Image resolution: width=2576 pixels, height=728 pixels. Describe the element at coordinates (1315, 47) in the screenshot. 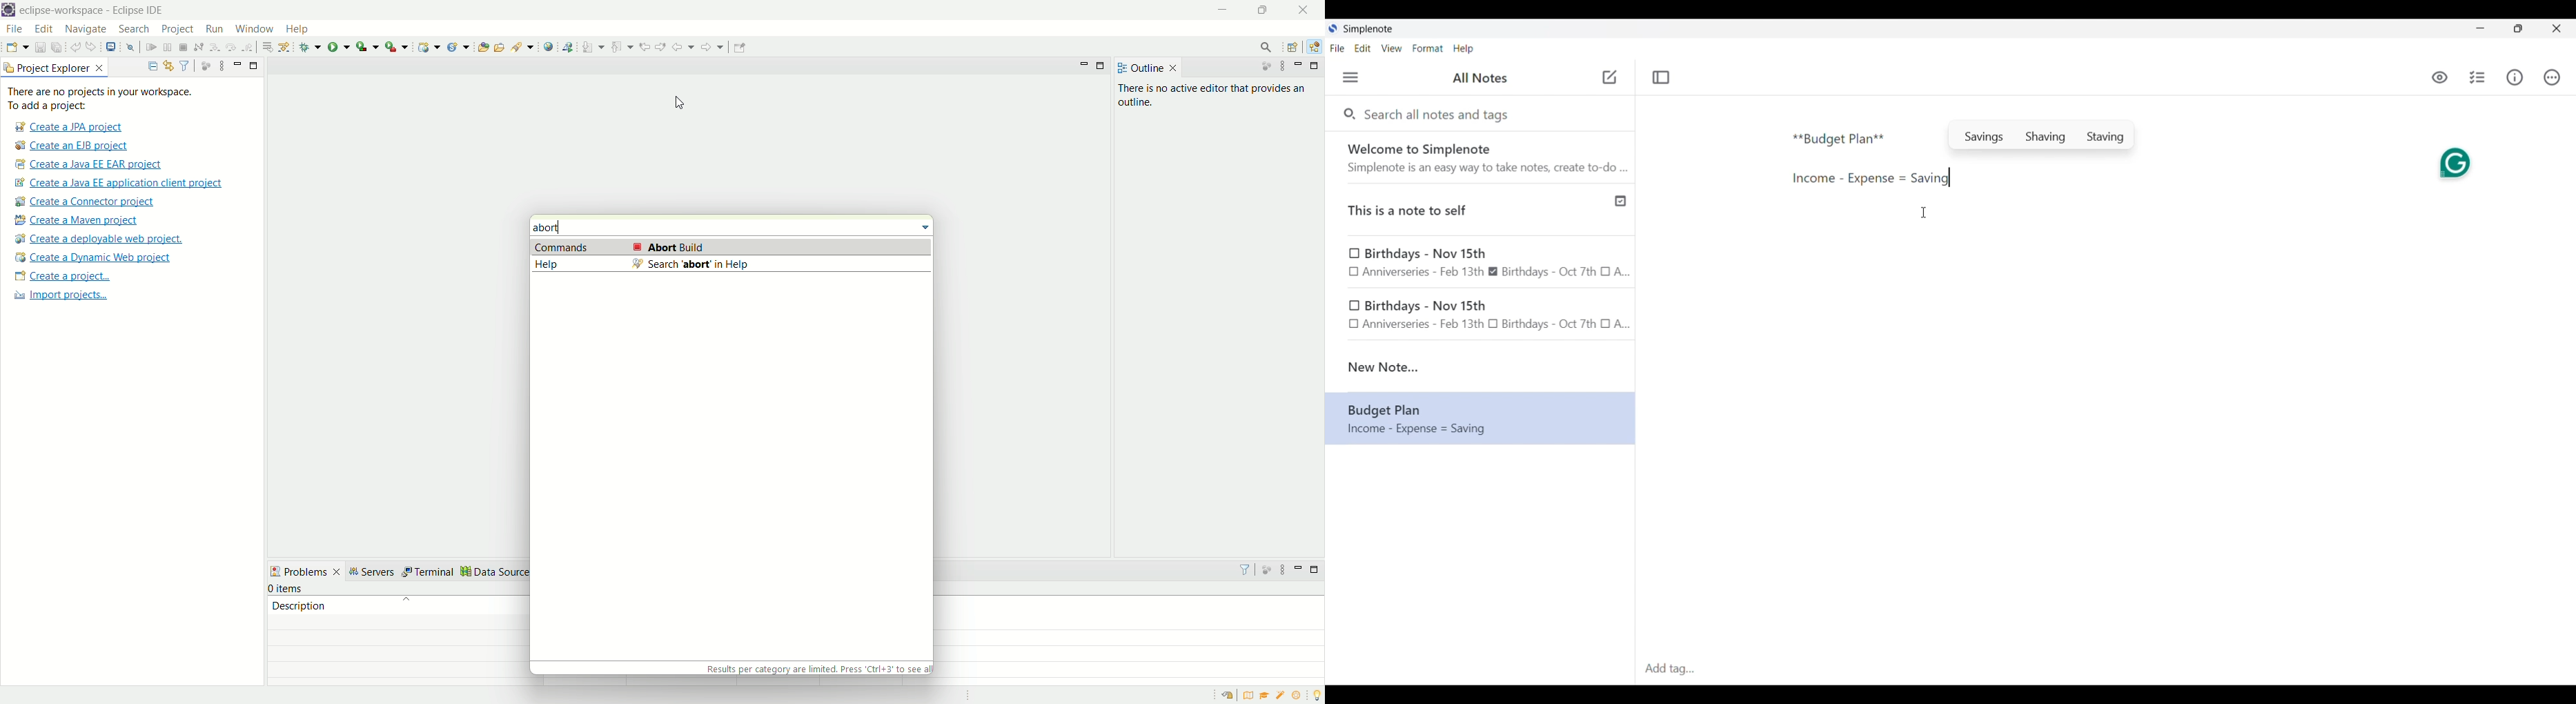

I see `Java EE` at that location.